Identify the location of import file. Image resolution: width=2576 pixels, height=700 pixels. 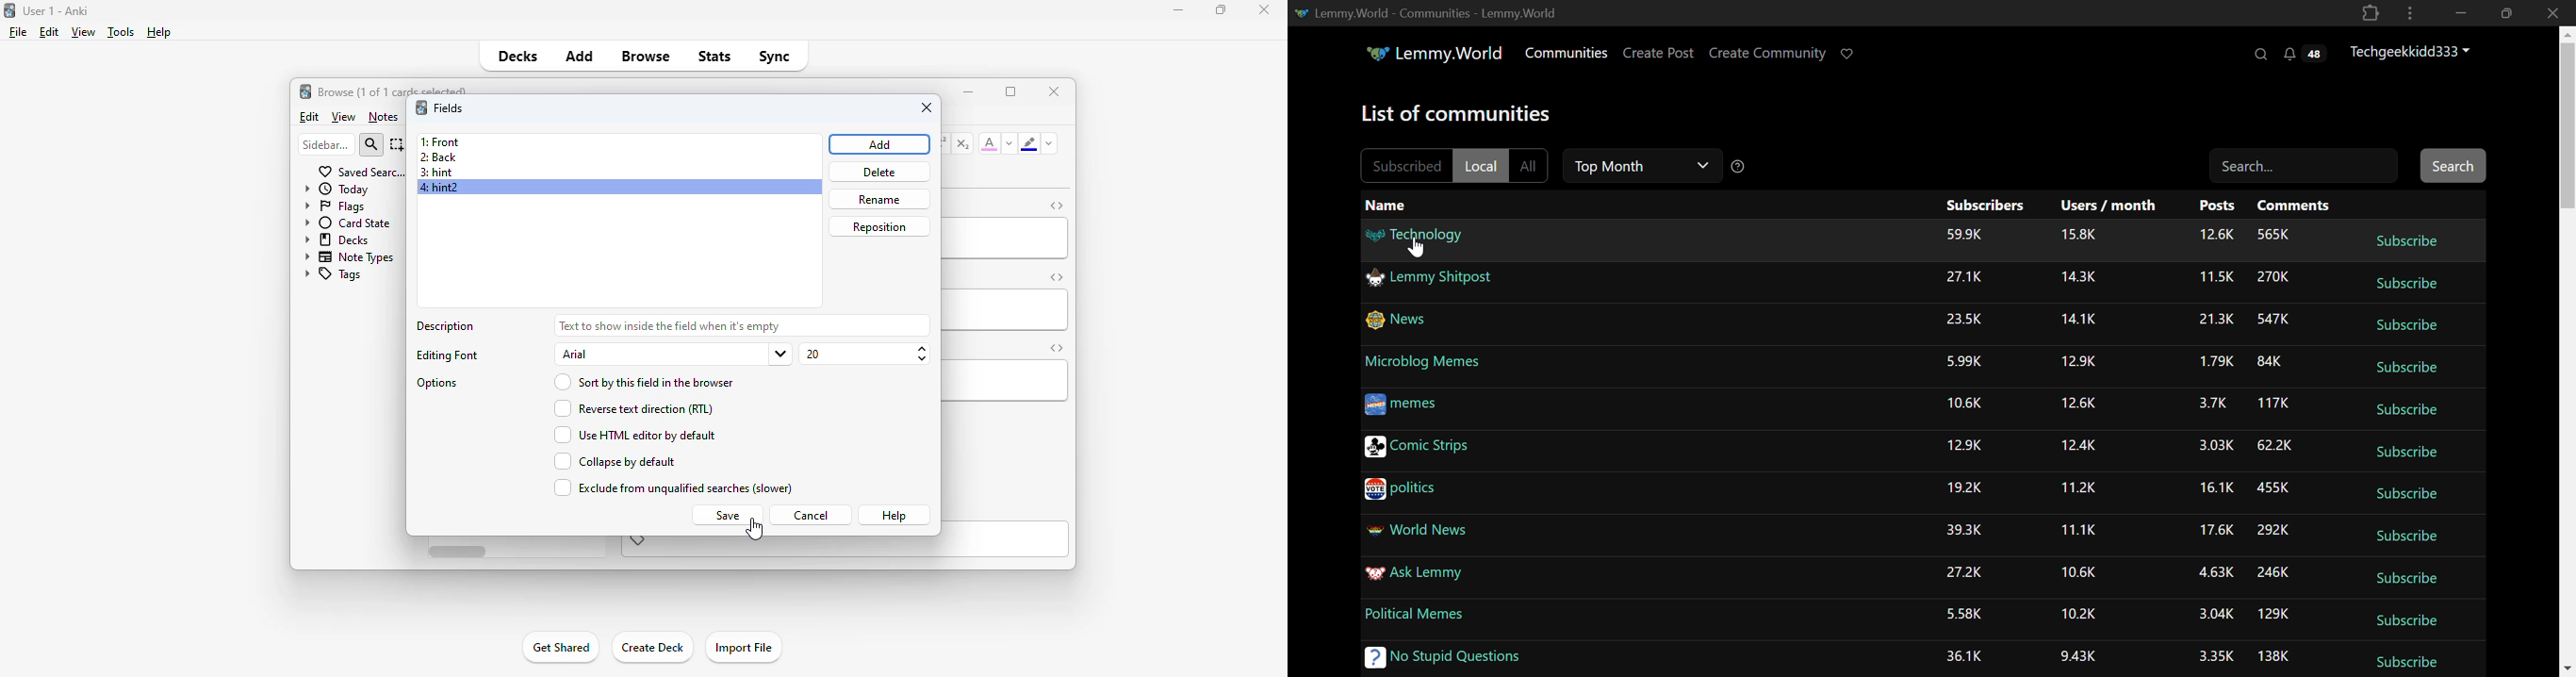
(743, 648).